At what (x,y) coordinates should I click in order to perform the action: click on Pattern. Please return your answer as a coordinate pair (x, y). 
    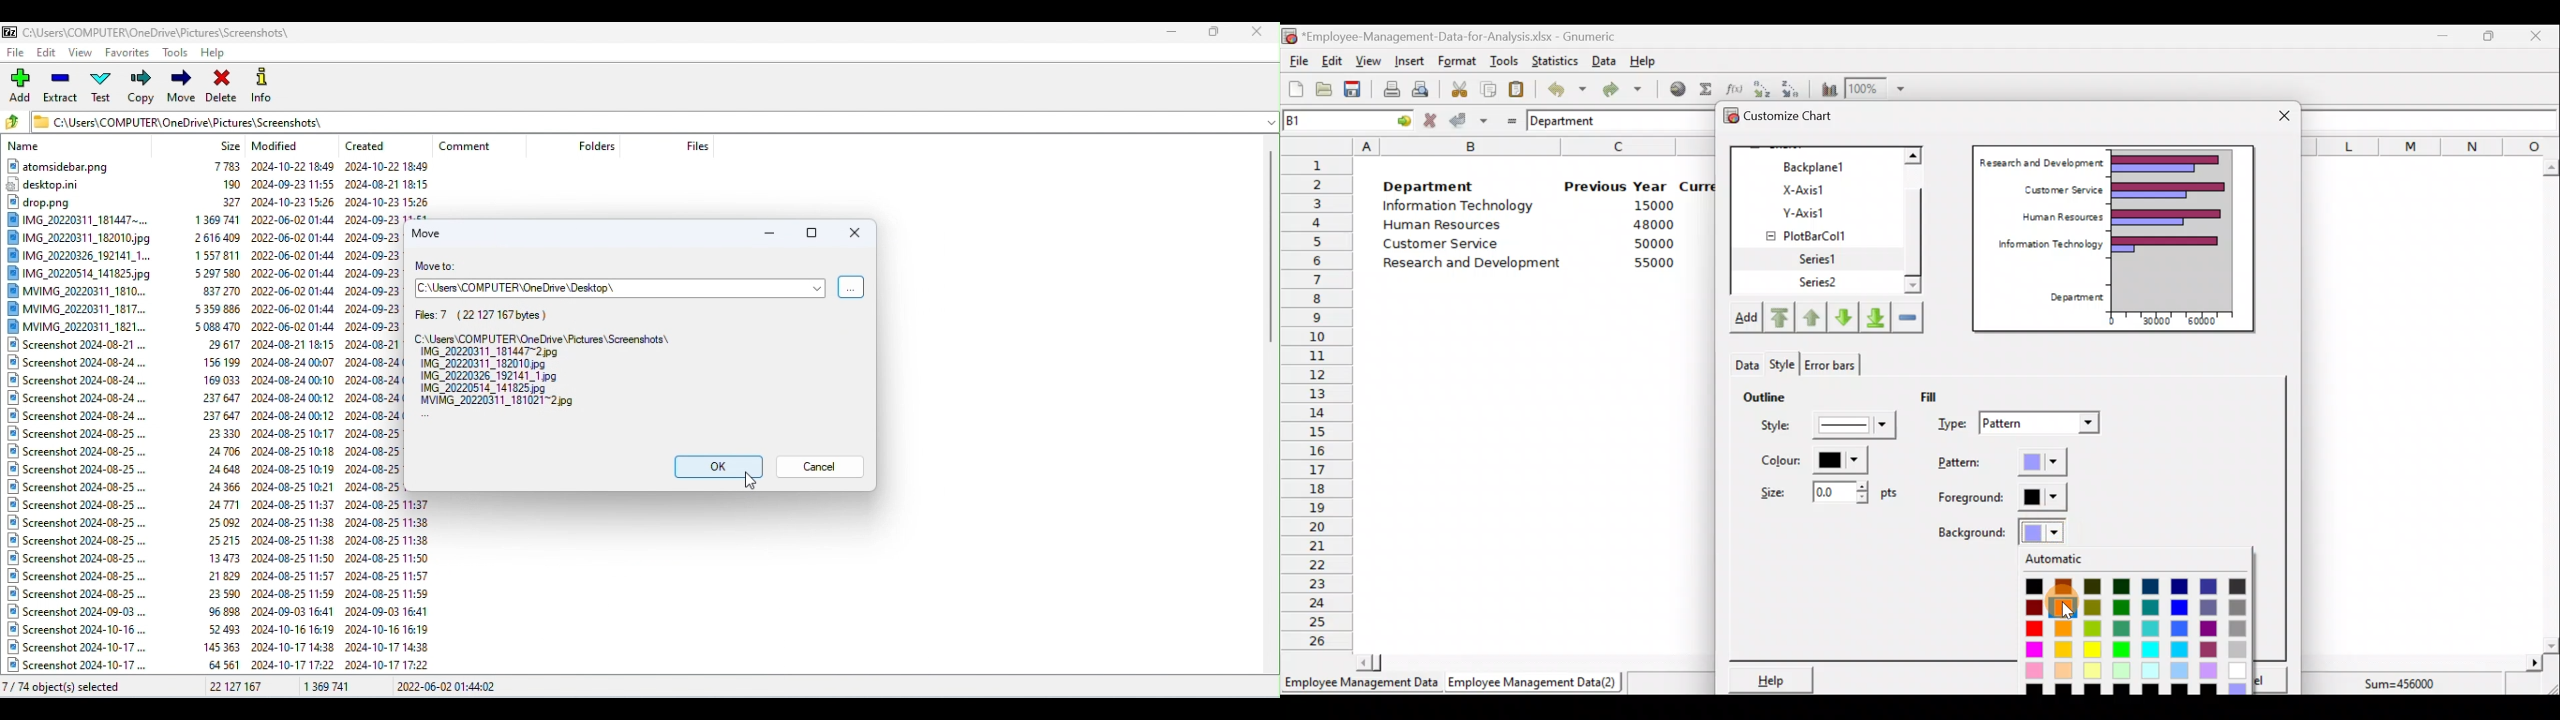
    Looking at the image, I should click on (2015, 463).